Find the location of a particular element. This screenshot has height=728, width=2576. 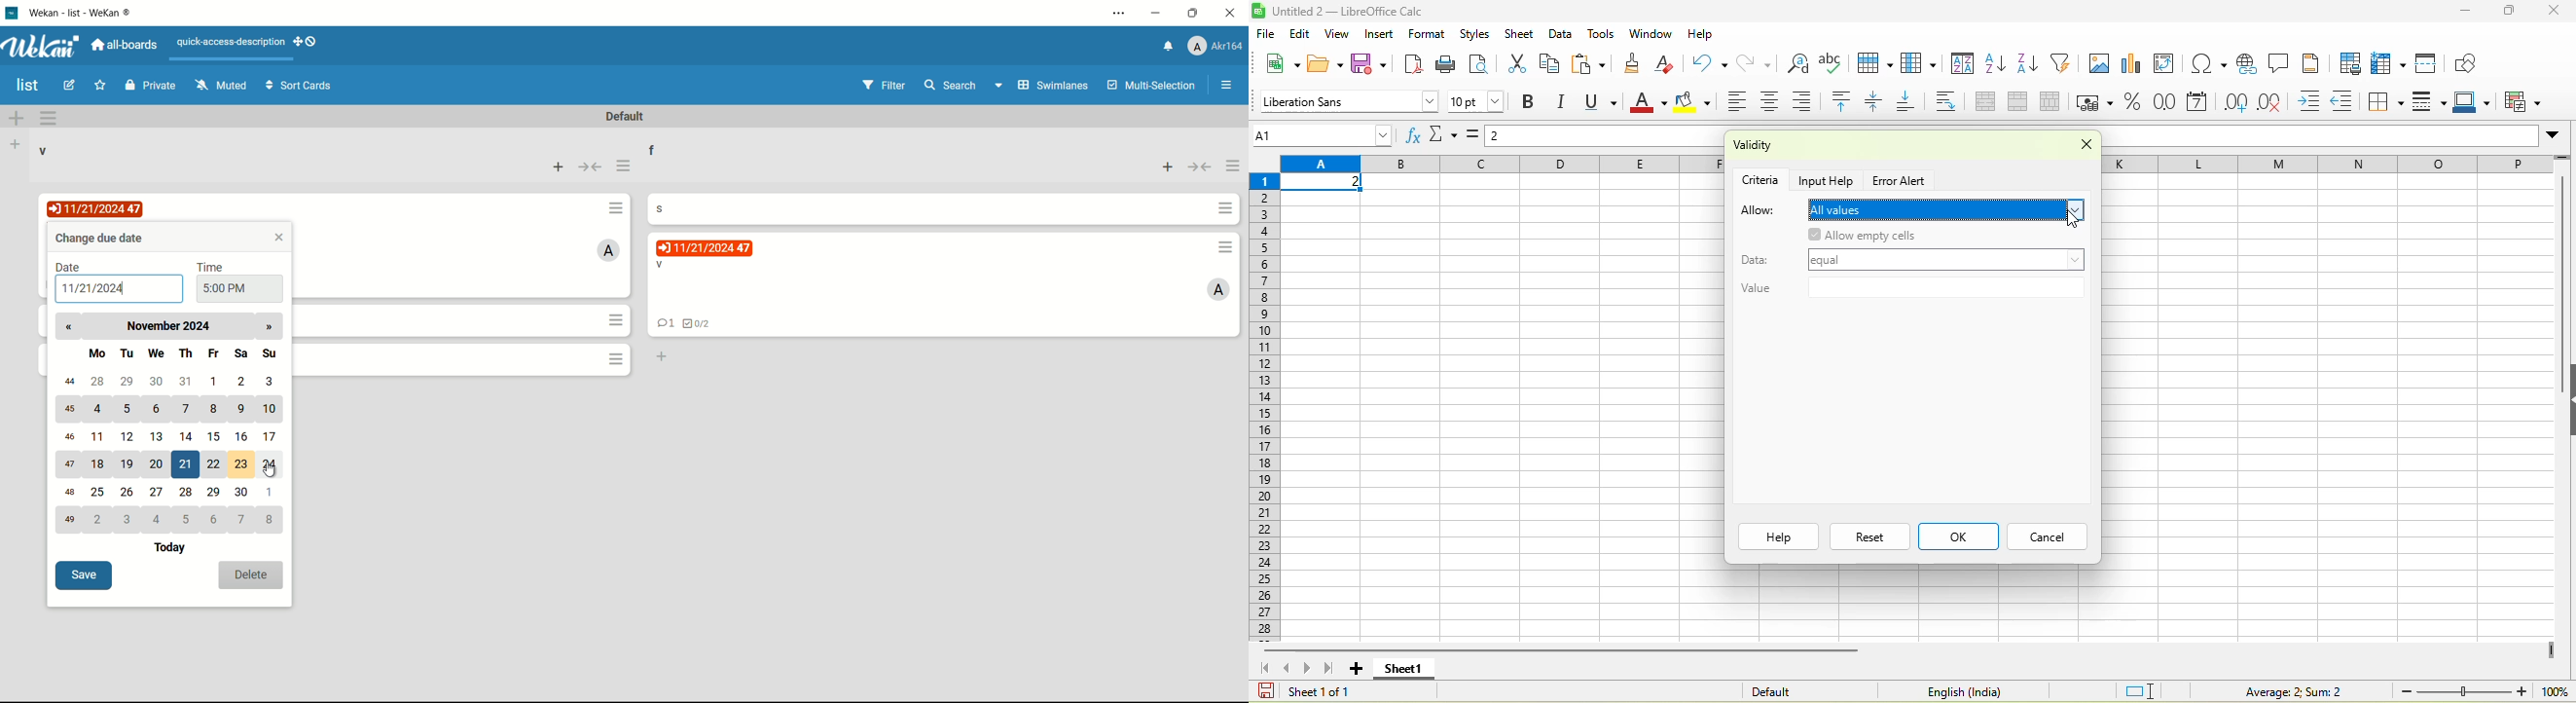

sort ascending is located at coordinates (1997, 65).